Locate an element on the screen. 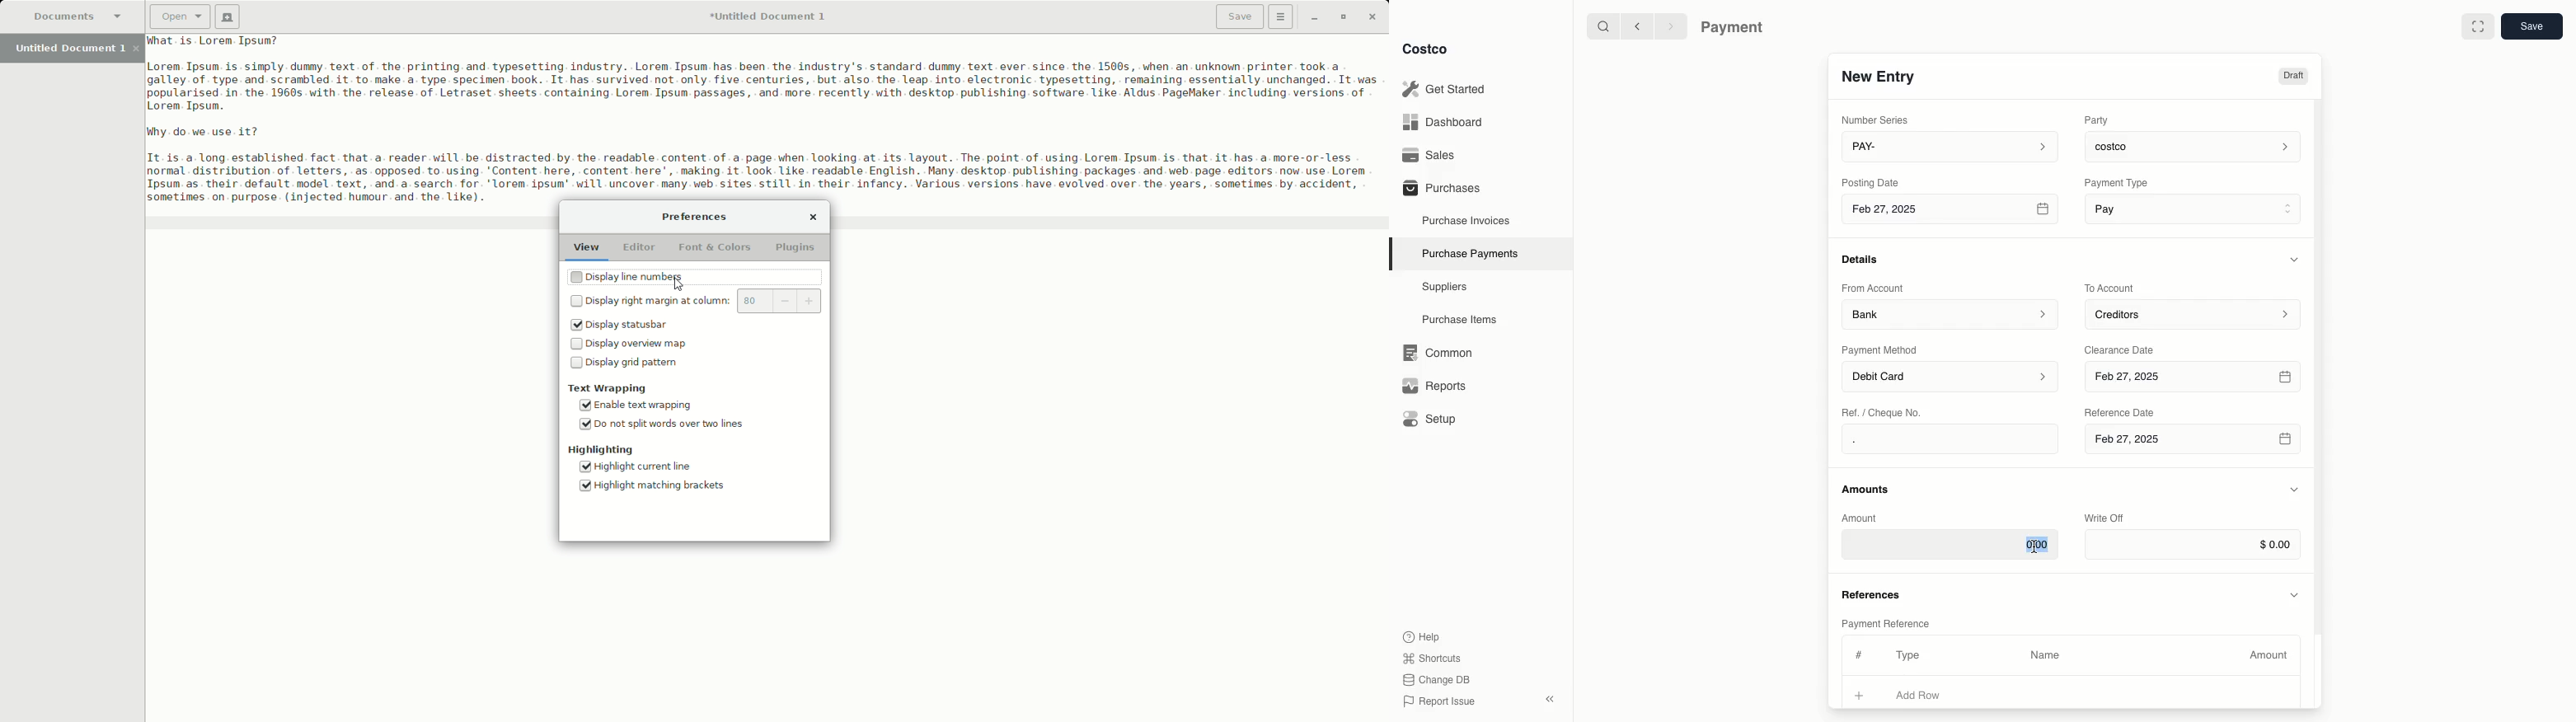 The width and height of the screenshot is (2576, 728). Type is located at coordinates (1912, 655).